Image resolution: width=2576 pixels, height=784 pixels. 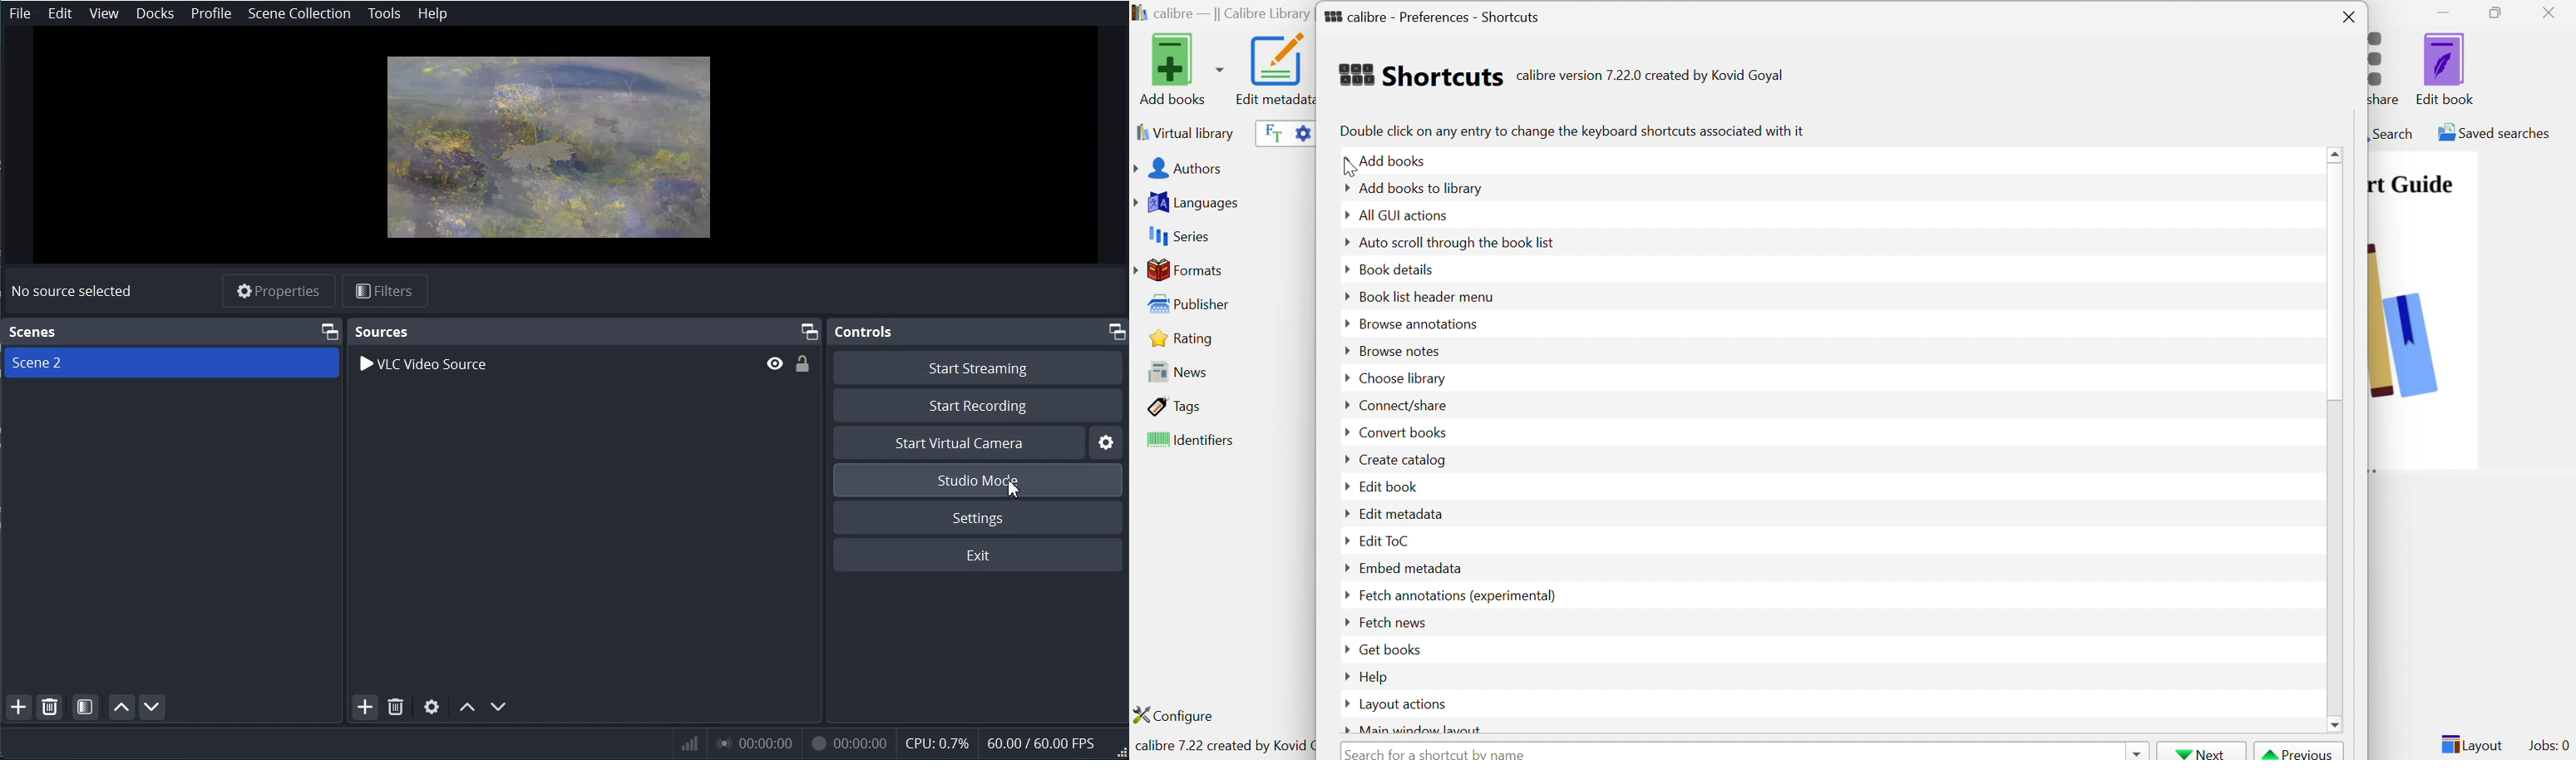 What do you see at coordinates (1404, 705) in the screenshot?
I see `Layout actions` at bounding box center [1404, 705].